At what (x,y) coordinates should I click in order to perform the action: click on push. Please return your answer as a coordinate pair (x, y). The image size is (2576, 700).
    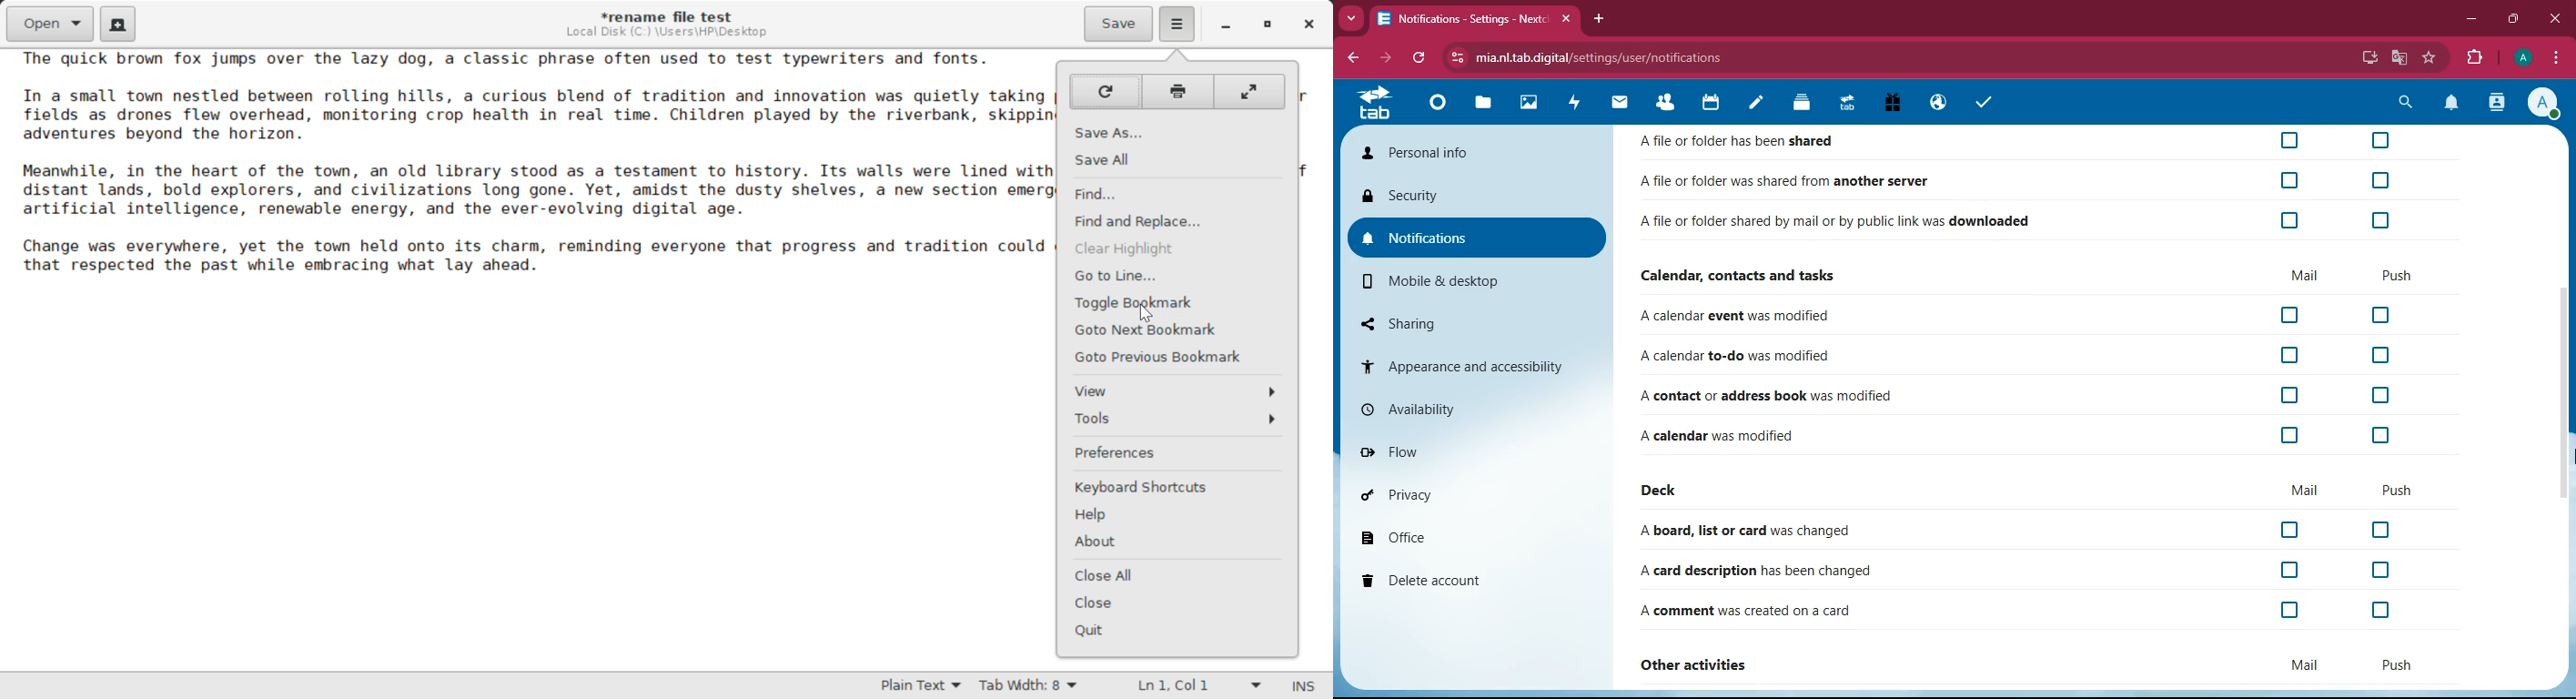
    Looking at the image, I should click on (2398, 489).